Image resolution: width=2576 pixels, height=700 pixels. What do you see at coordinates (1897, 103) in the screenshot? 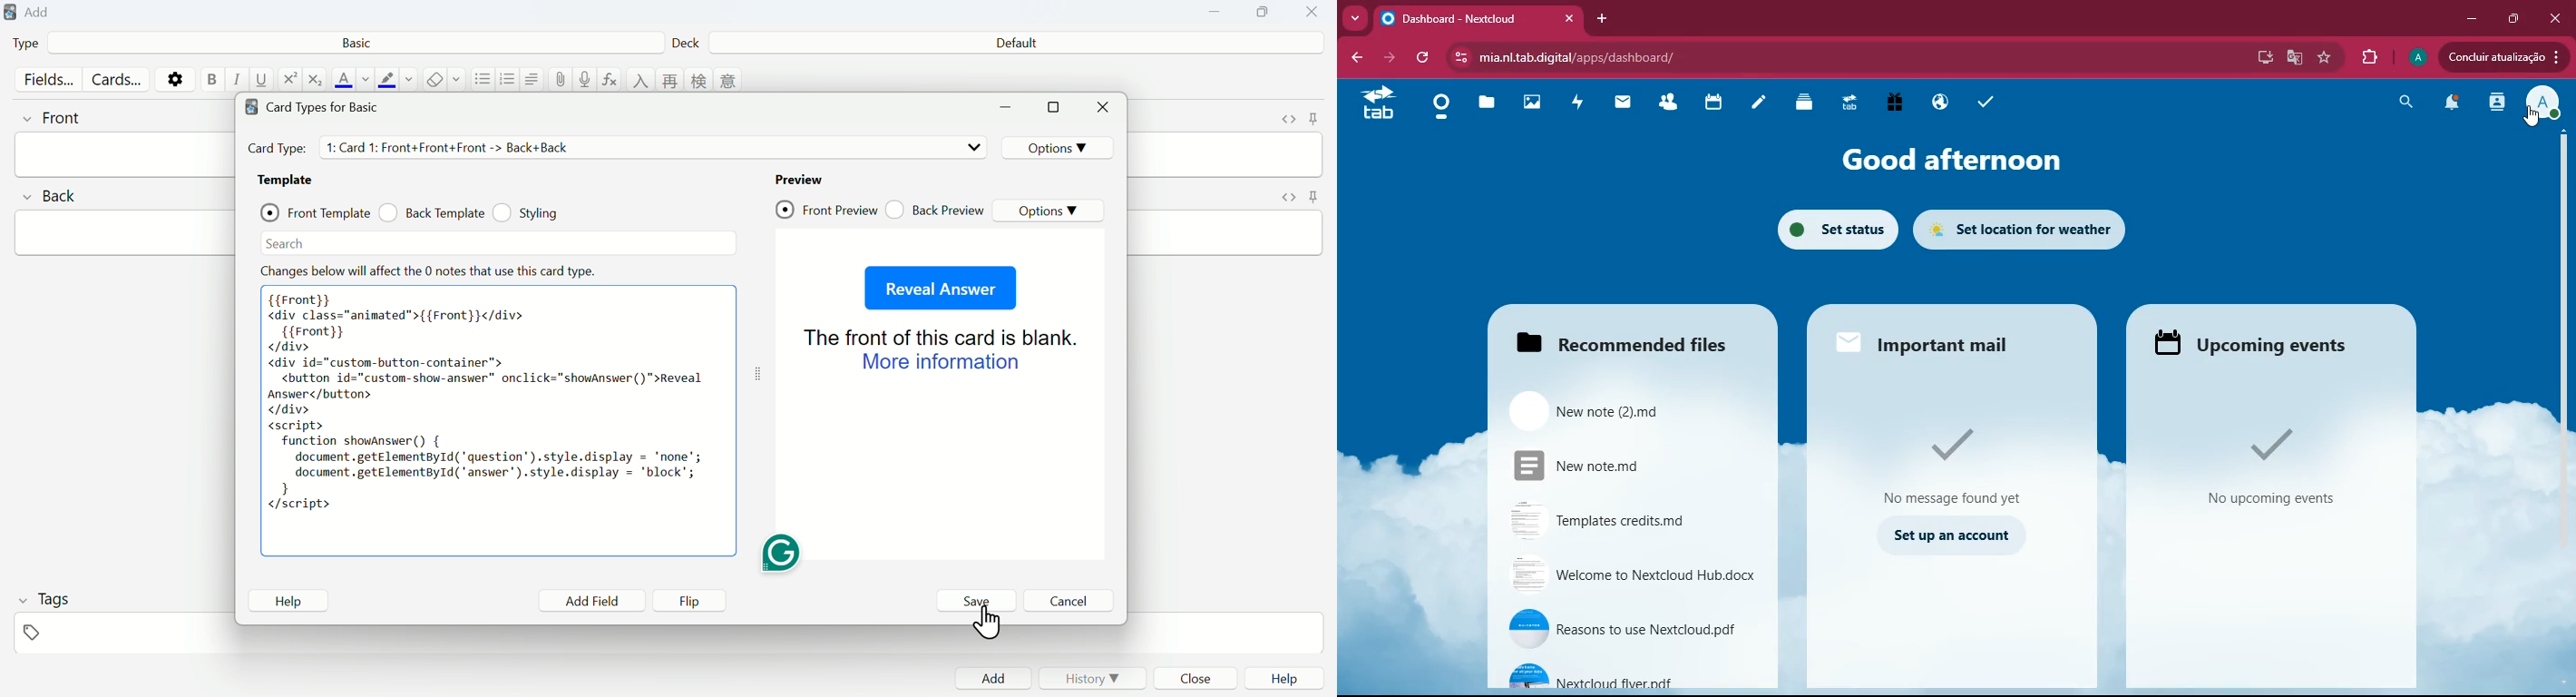
I see `gift` at bounding box center [1897, 103].